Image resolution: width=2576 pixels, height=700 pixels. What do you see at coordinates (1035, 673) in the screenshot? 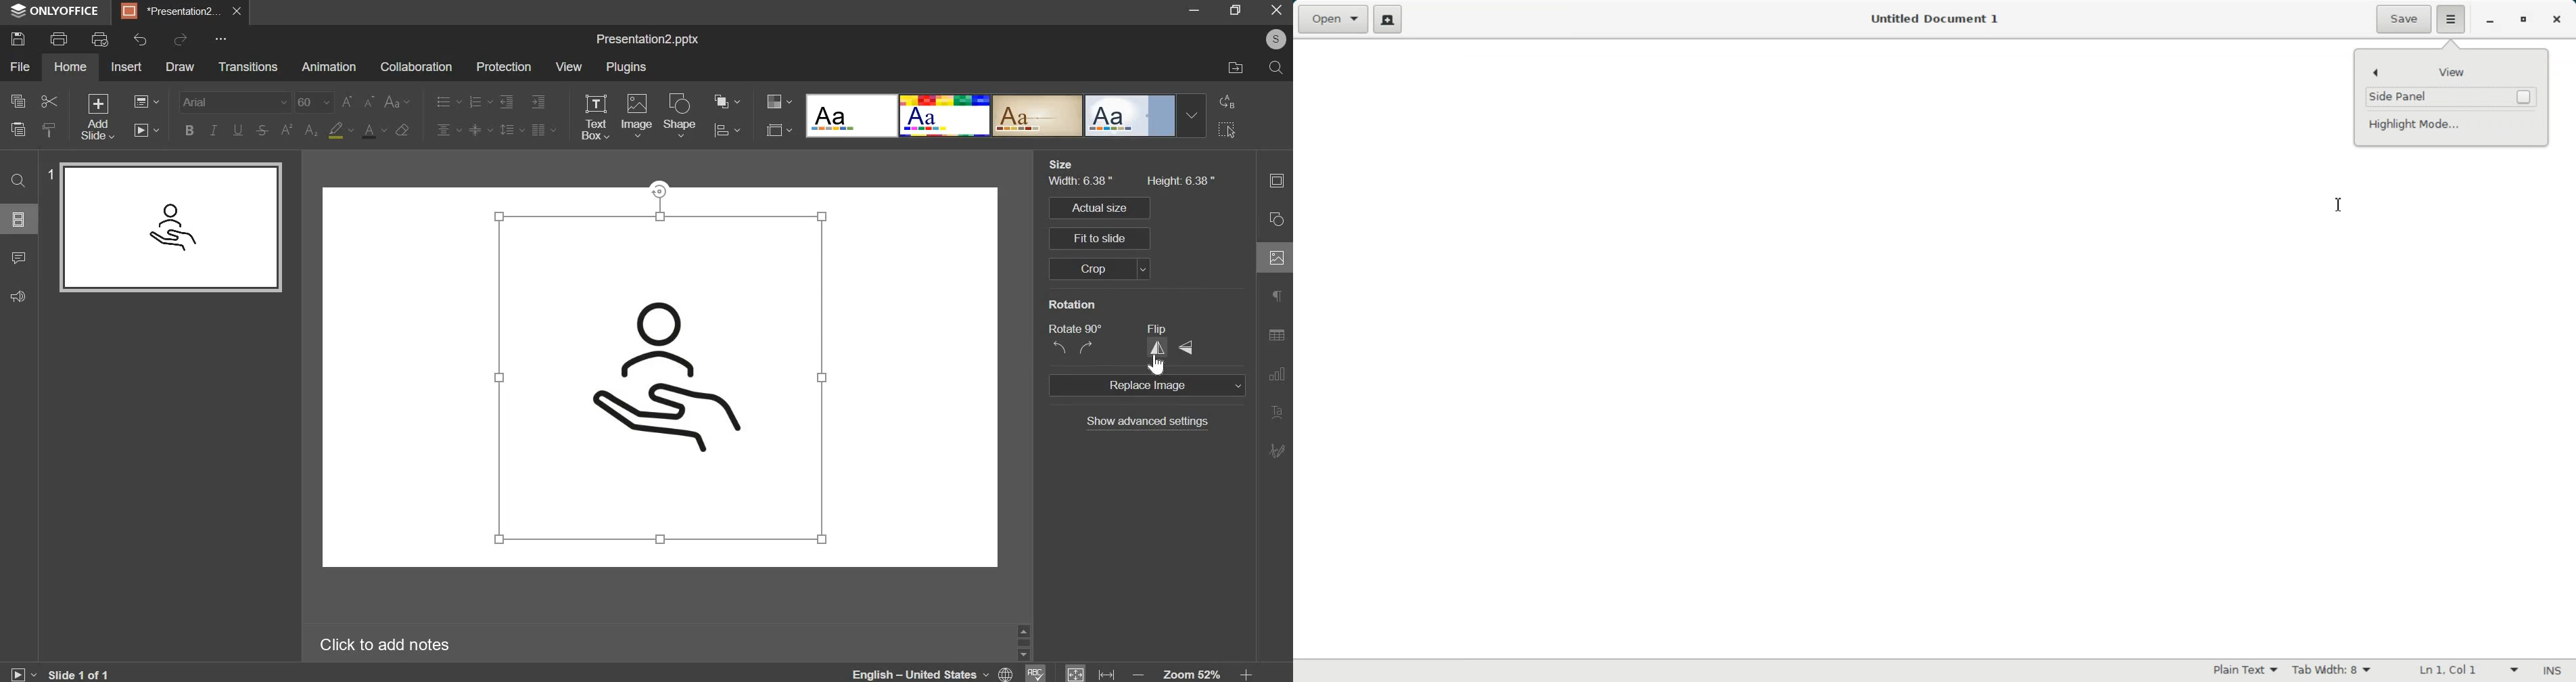
I see `spelling` at bounding box center [1035, 673].